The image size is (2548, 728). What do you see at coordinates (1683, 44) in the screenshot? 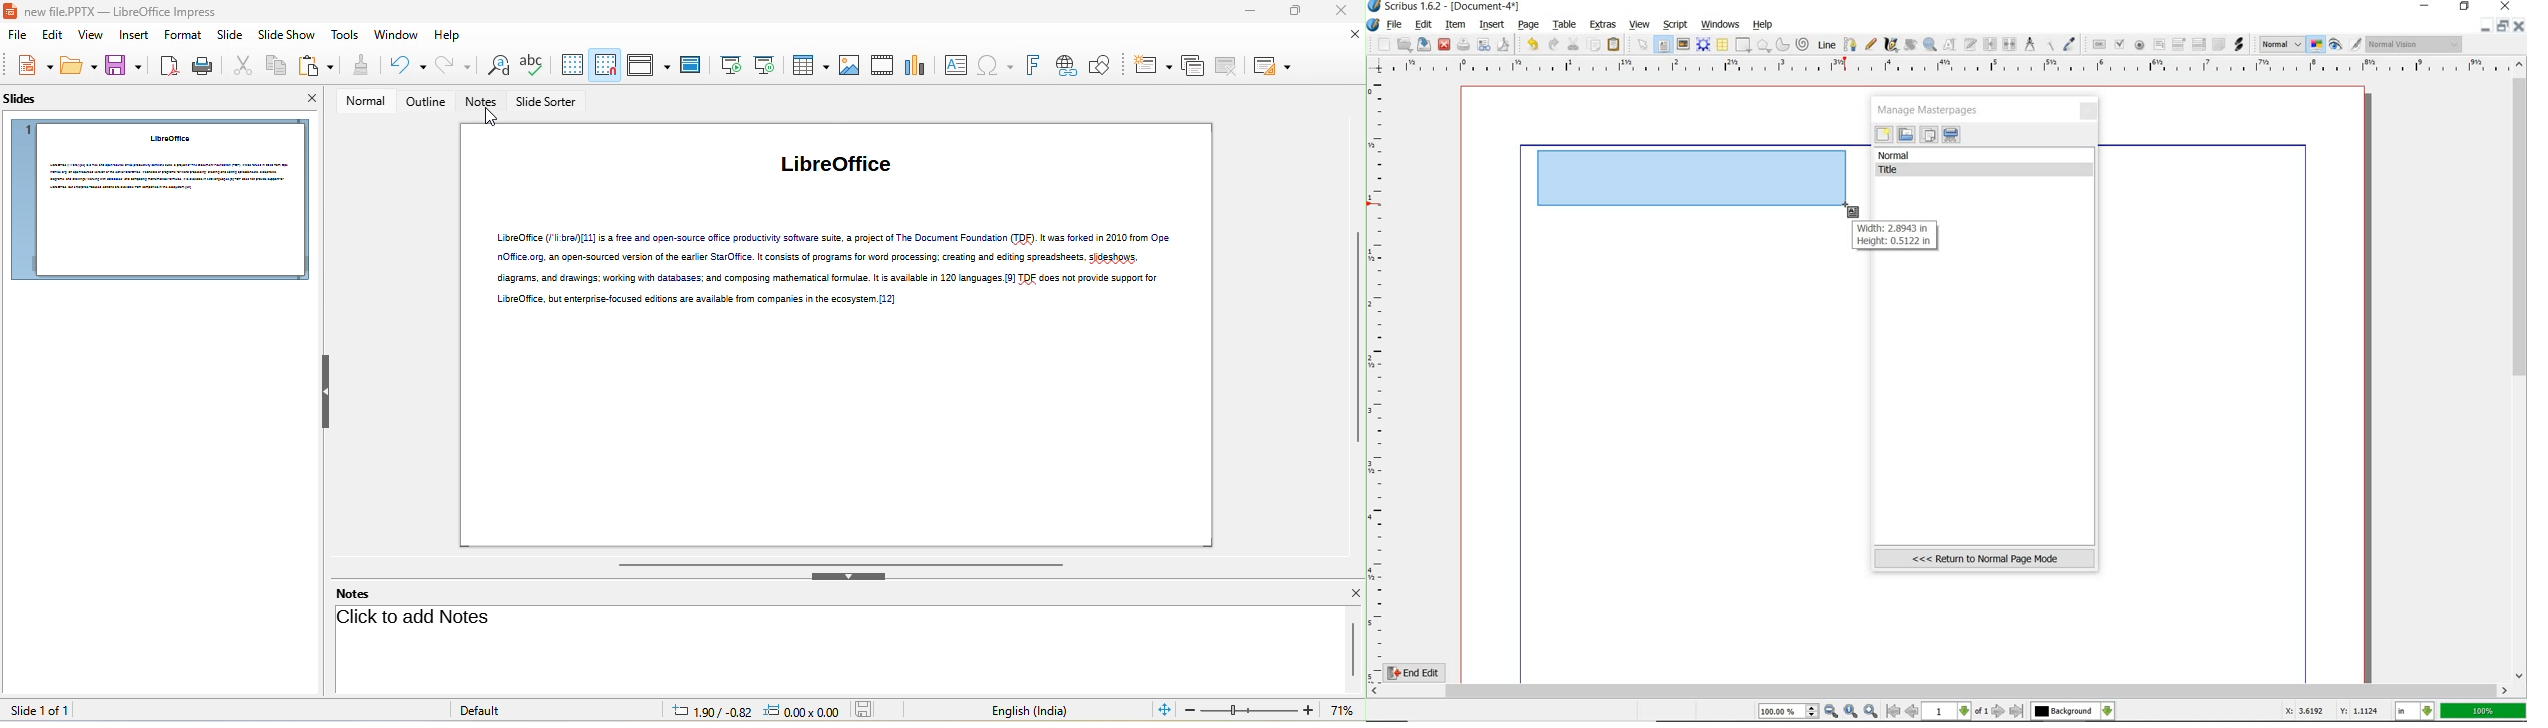
I see `image frame` at bounding box center [1683, 44].